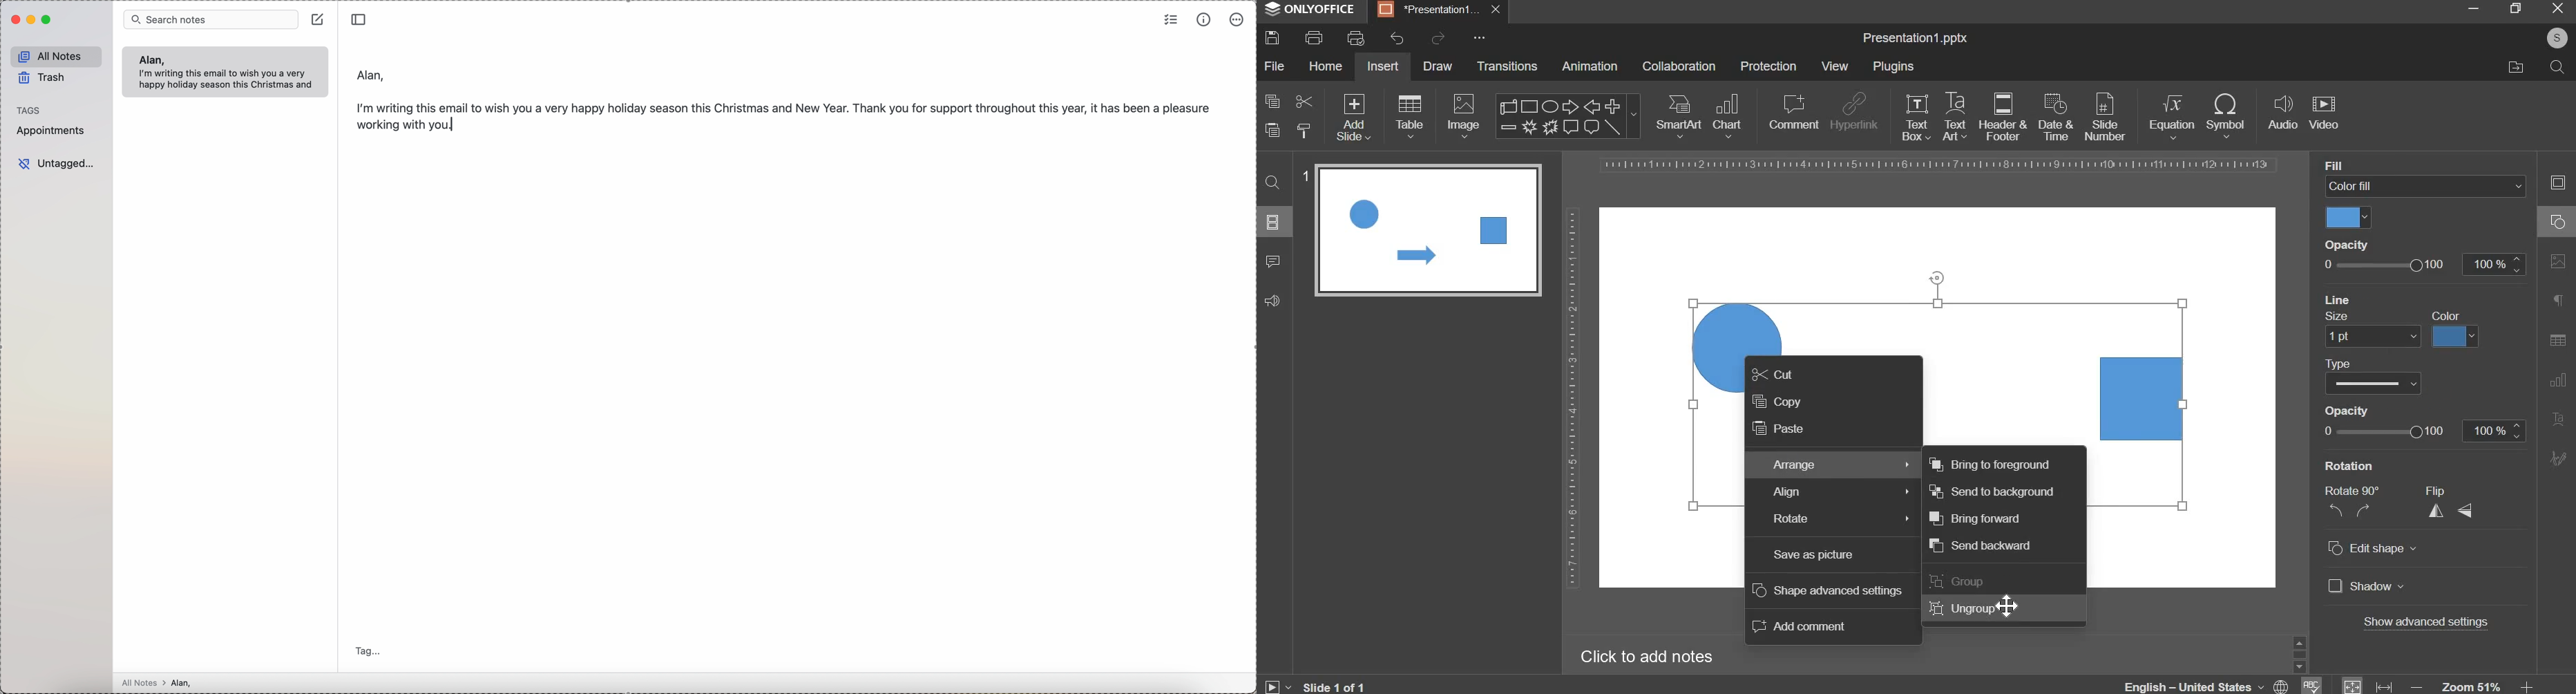  Describe the element at coordinates (2353, 684) in the screenshot. I see `fit to screen` at that location.